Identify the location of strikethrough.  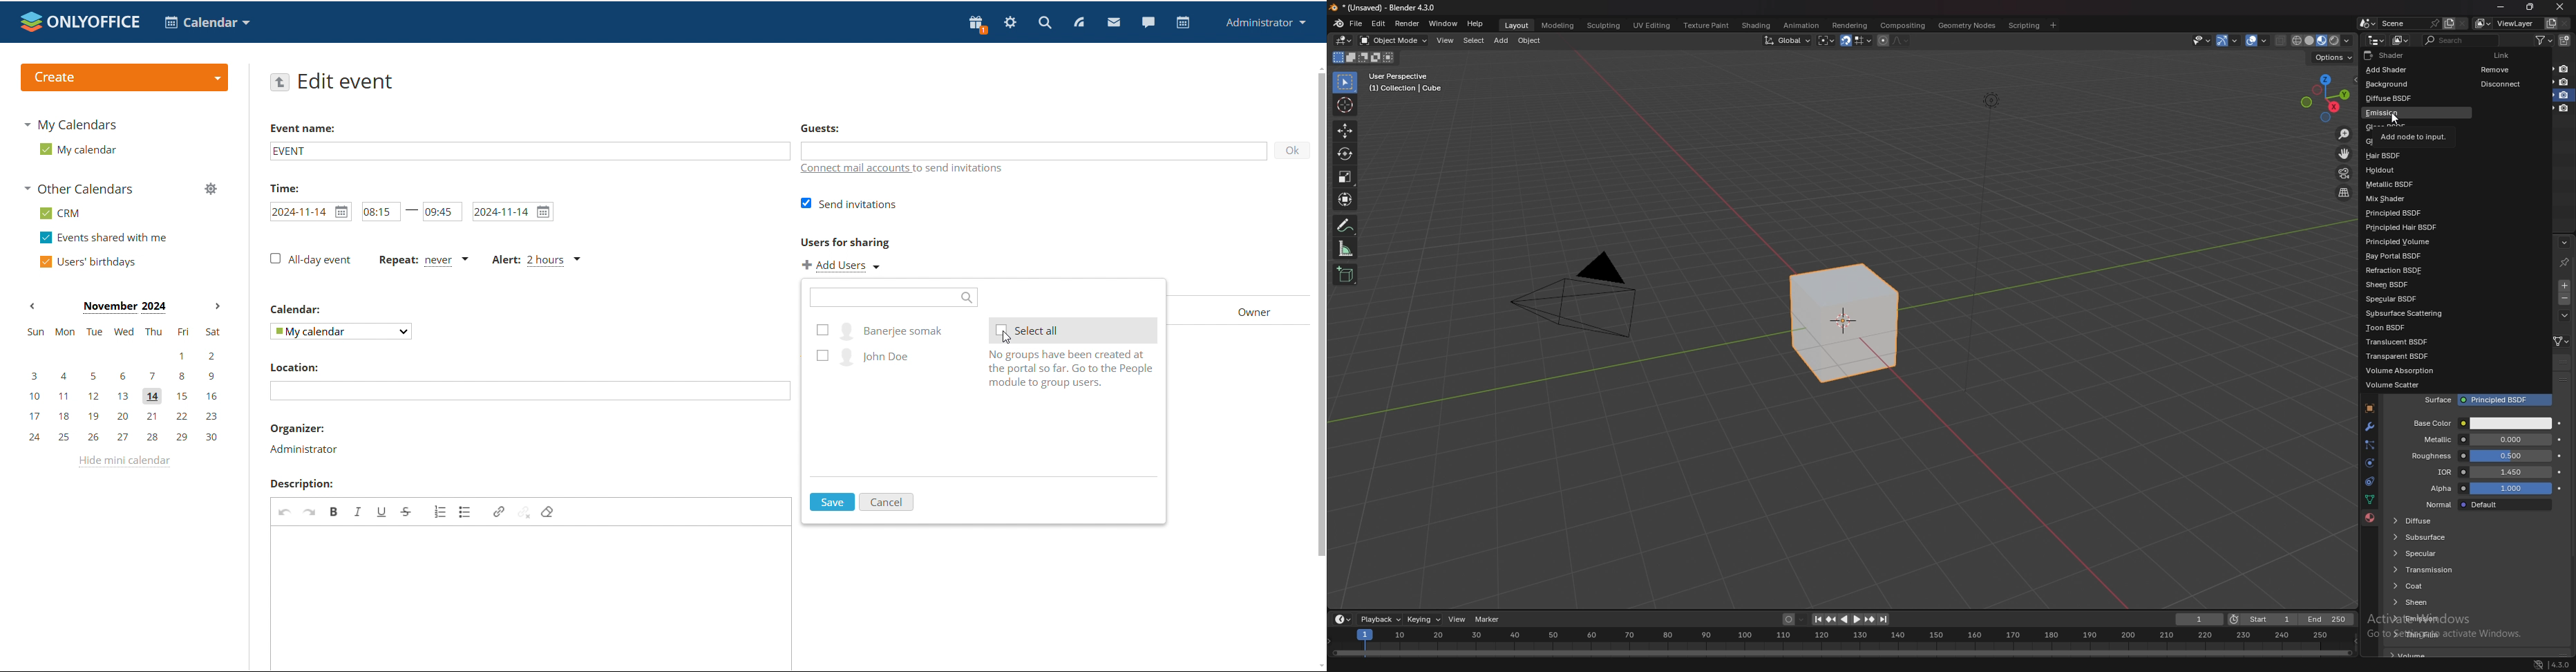
(407, 511).